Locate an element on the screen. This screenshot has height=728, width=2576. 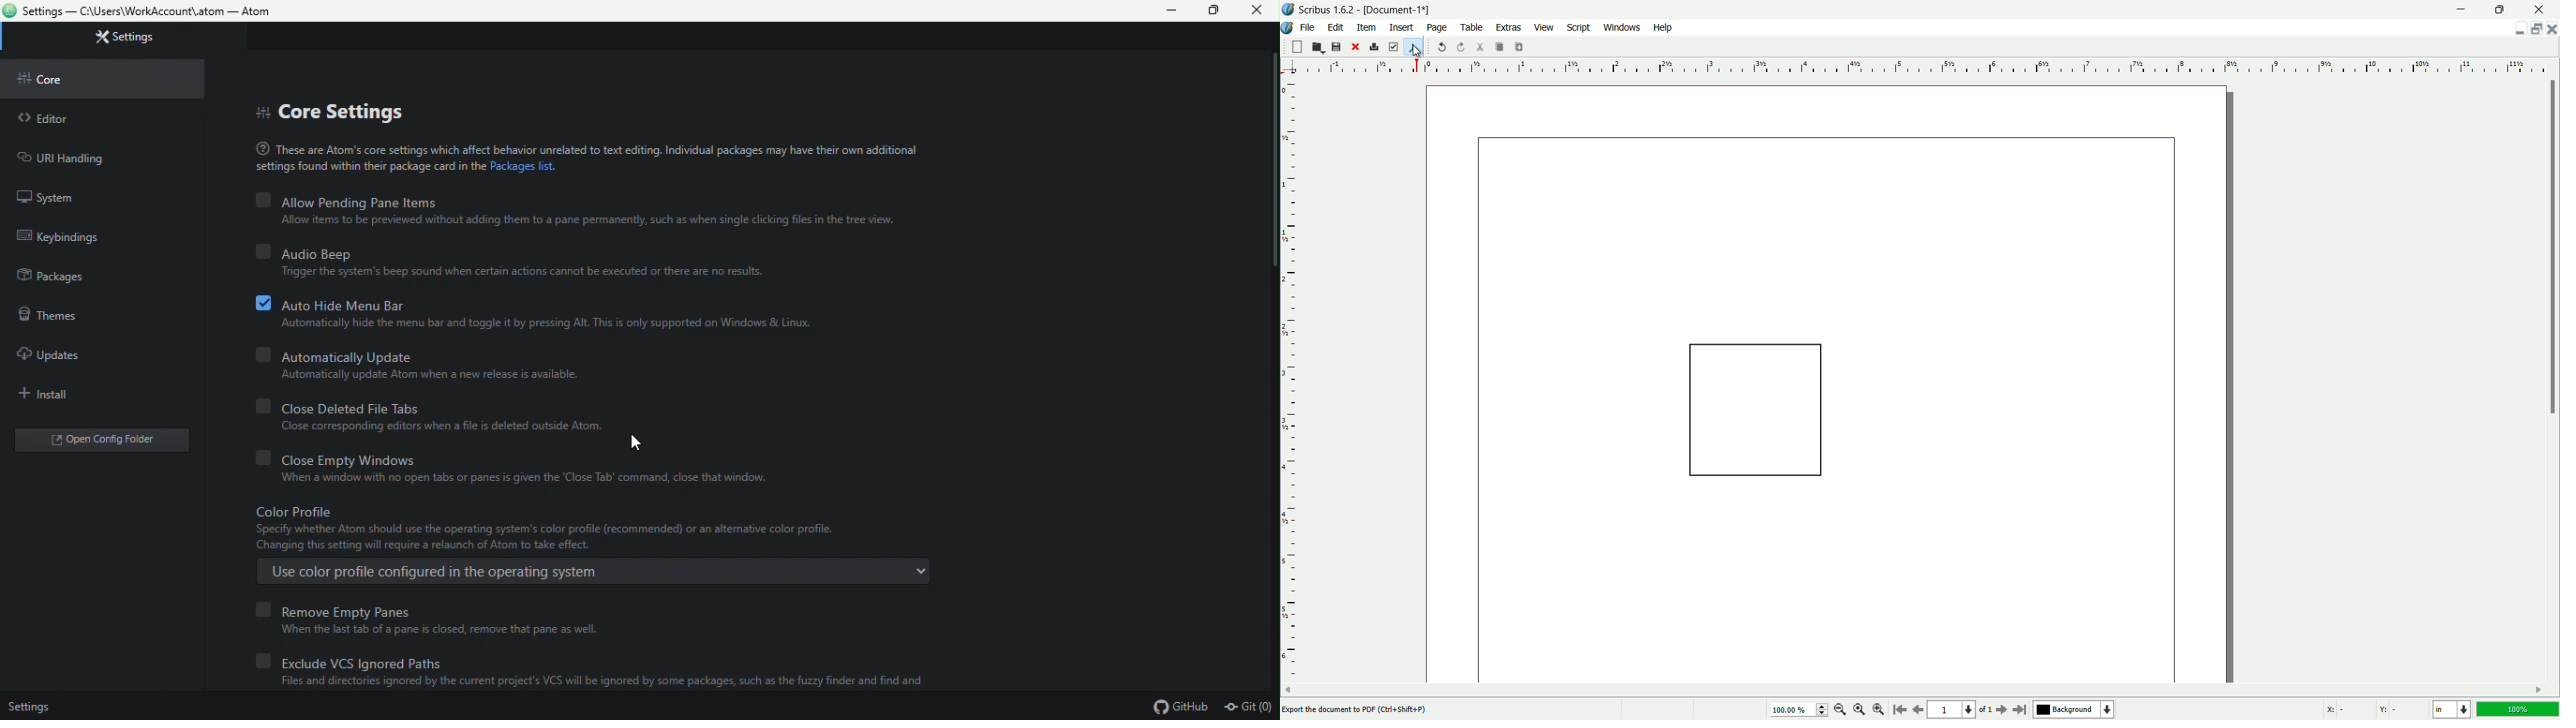
measuring scale is located at coordinates (1935, 66).